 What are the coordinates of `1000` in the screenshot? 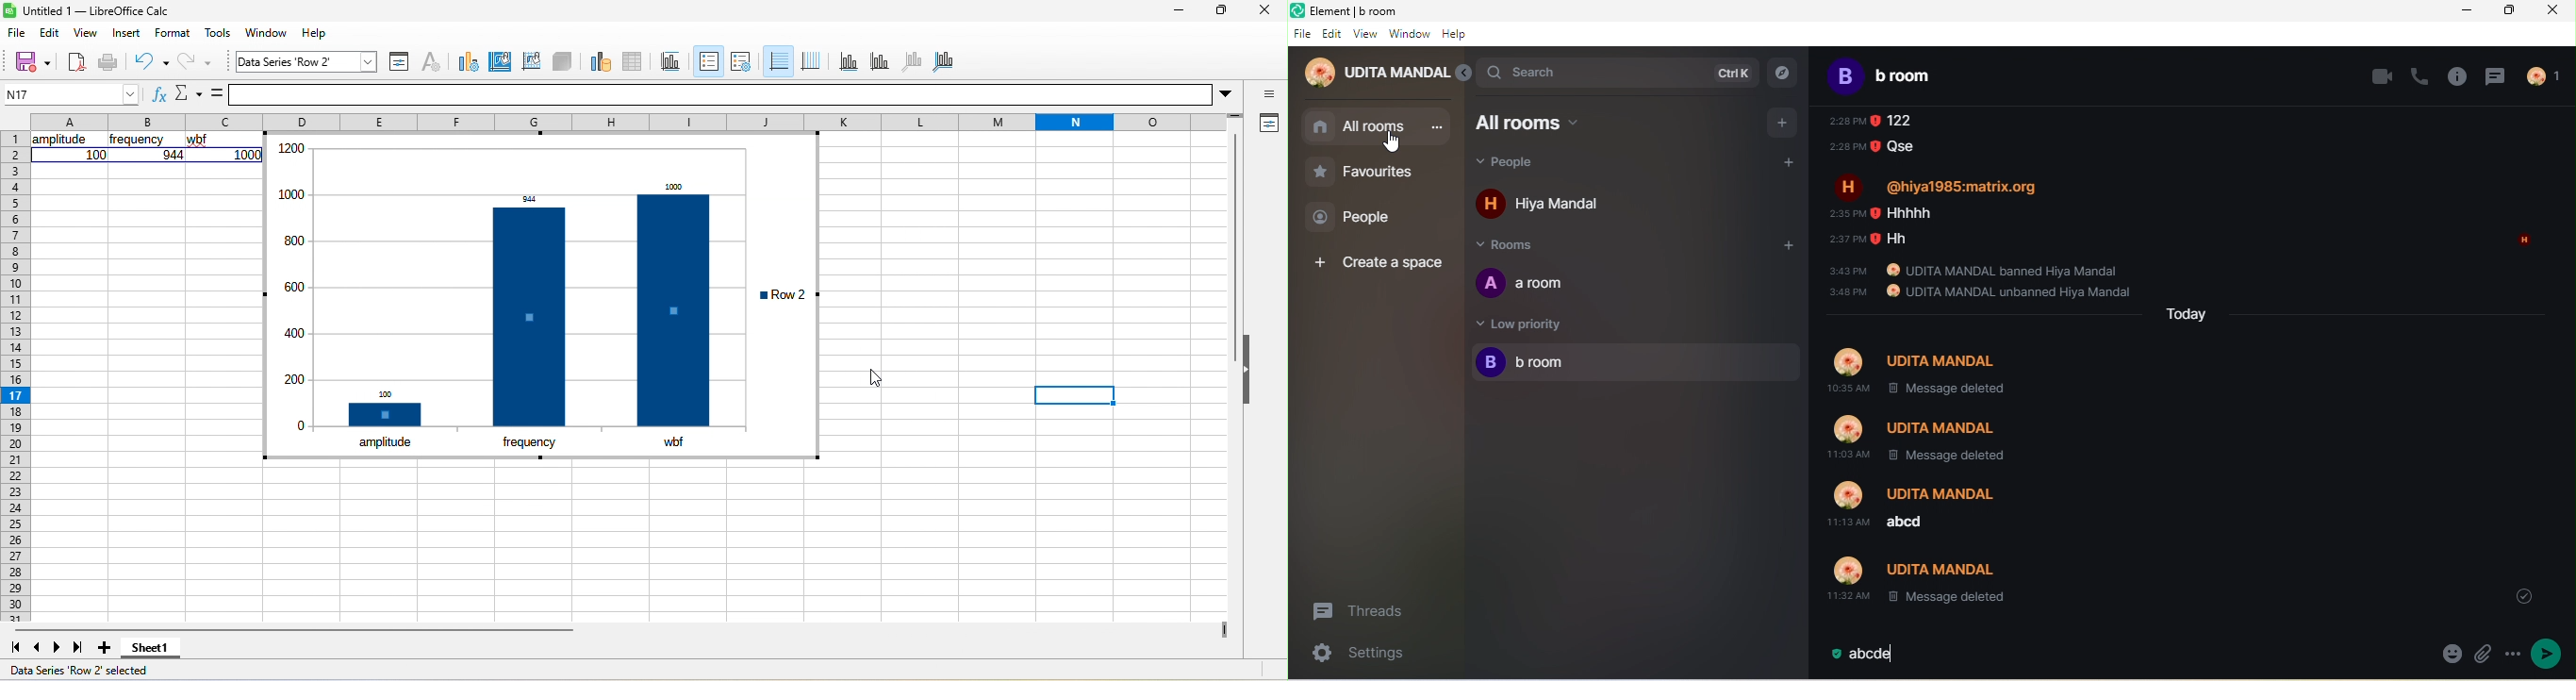 It's located at (248, 155).